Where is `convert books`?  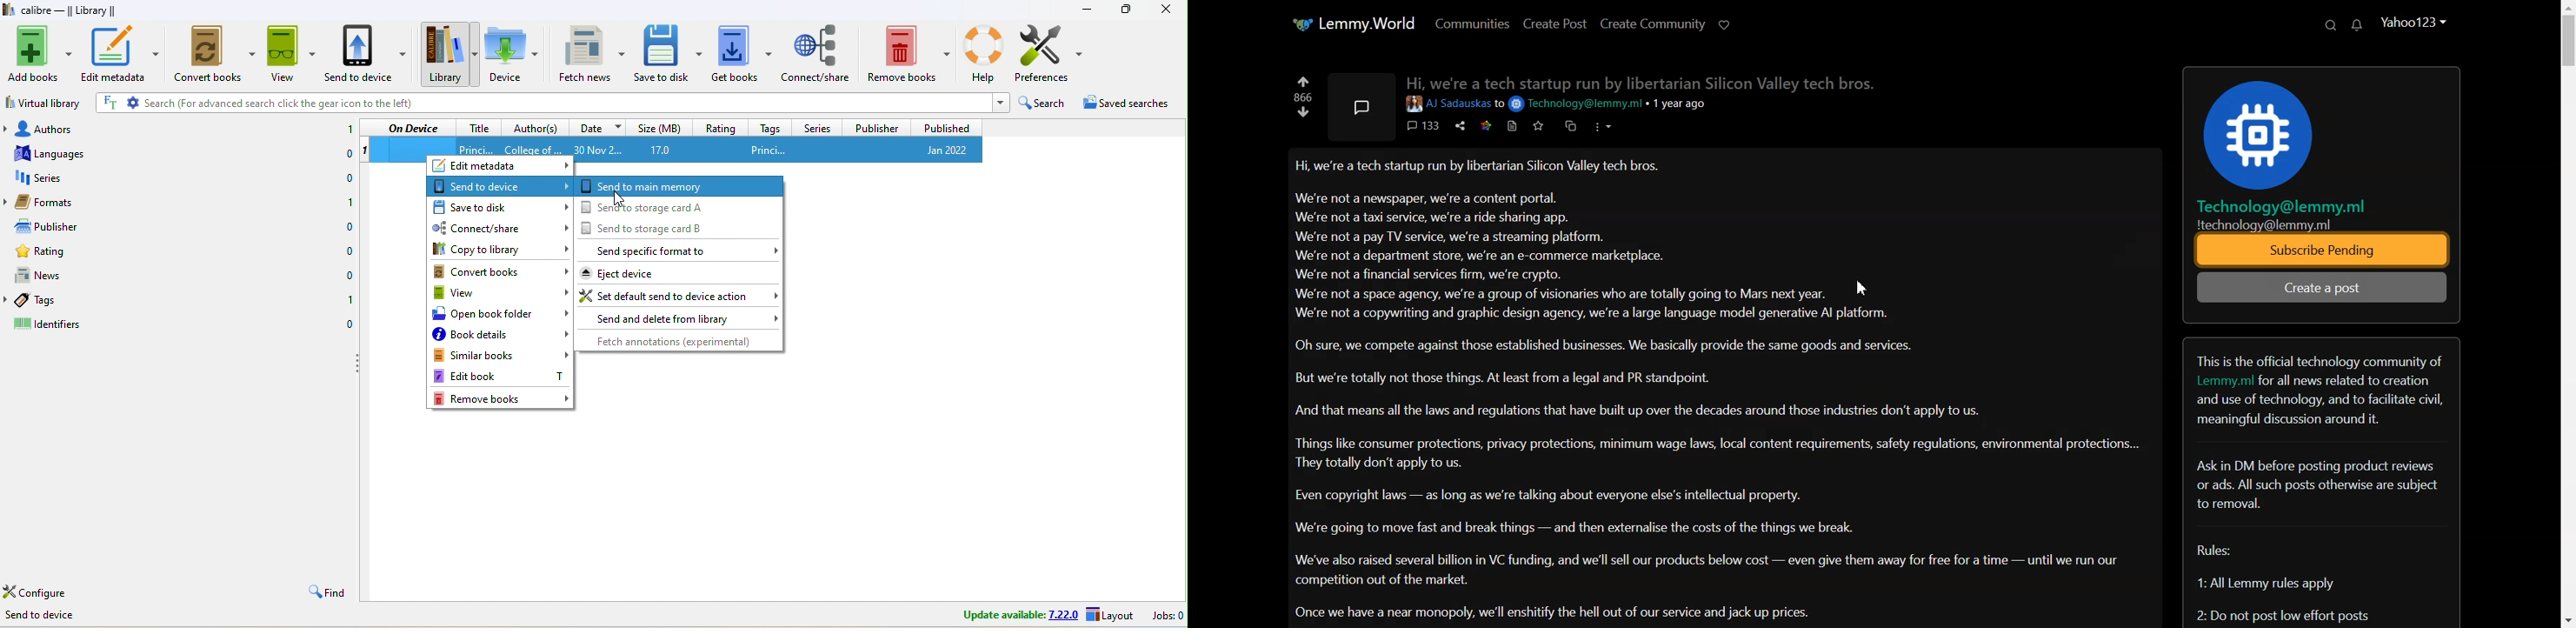 convert books is located at coordinates (216, 54).